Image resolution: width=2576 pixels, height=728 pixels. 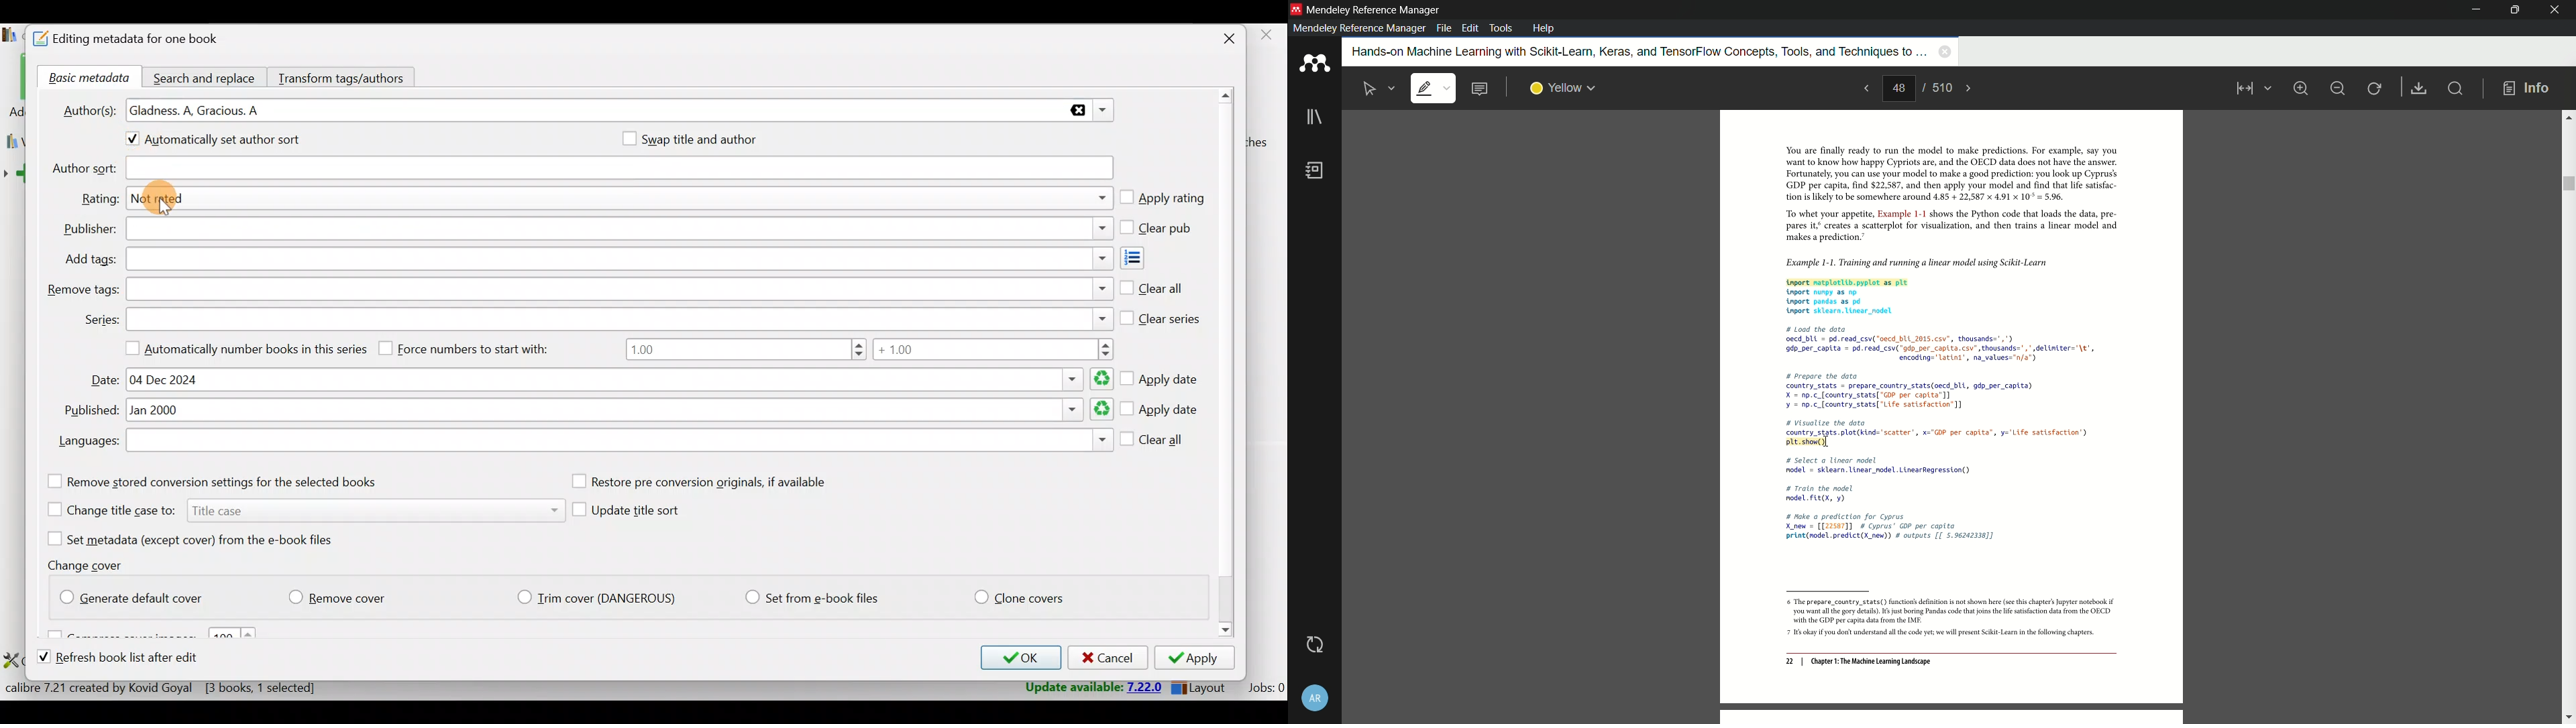 I want to click on minimize, so click(x=2337, y=88).